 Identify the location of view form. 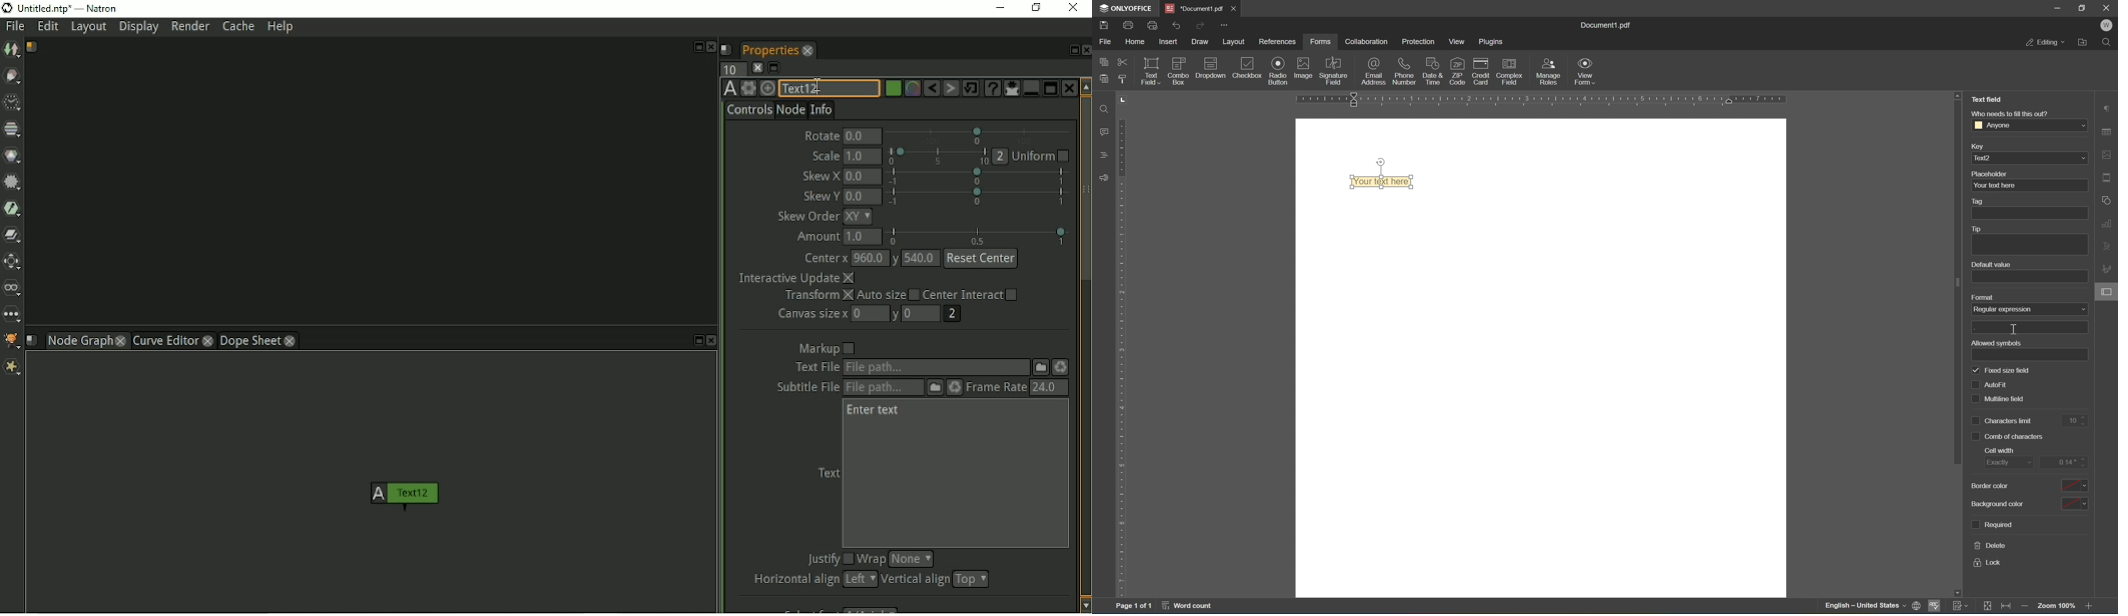
(1587, 71).